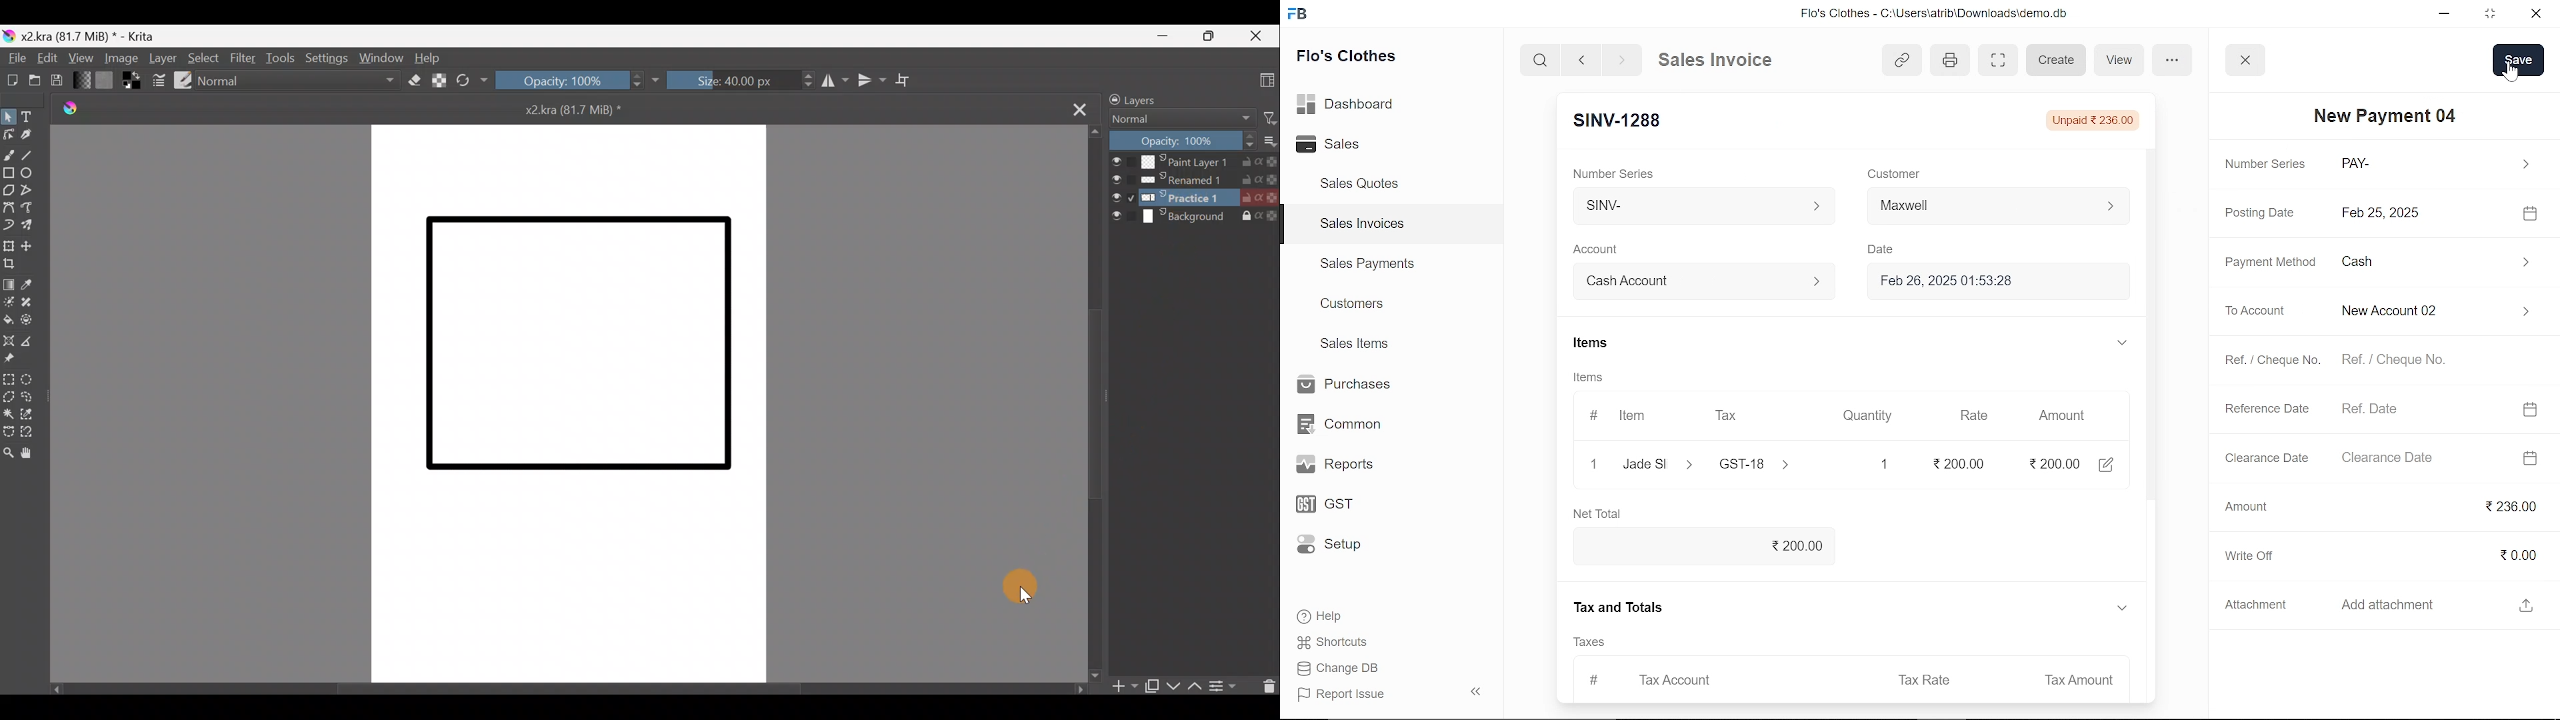 The image size is (2576, 728). Describe the element at coordinates (1193, 219) in the screenshot. I see `Background` at that location.